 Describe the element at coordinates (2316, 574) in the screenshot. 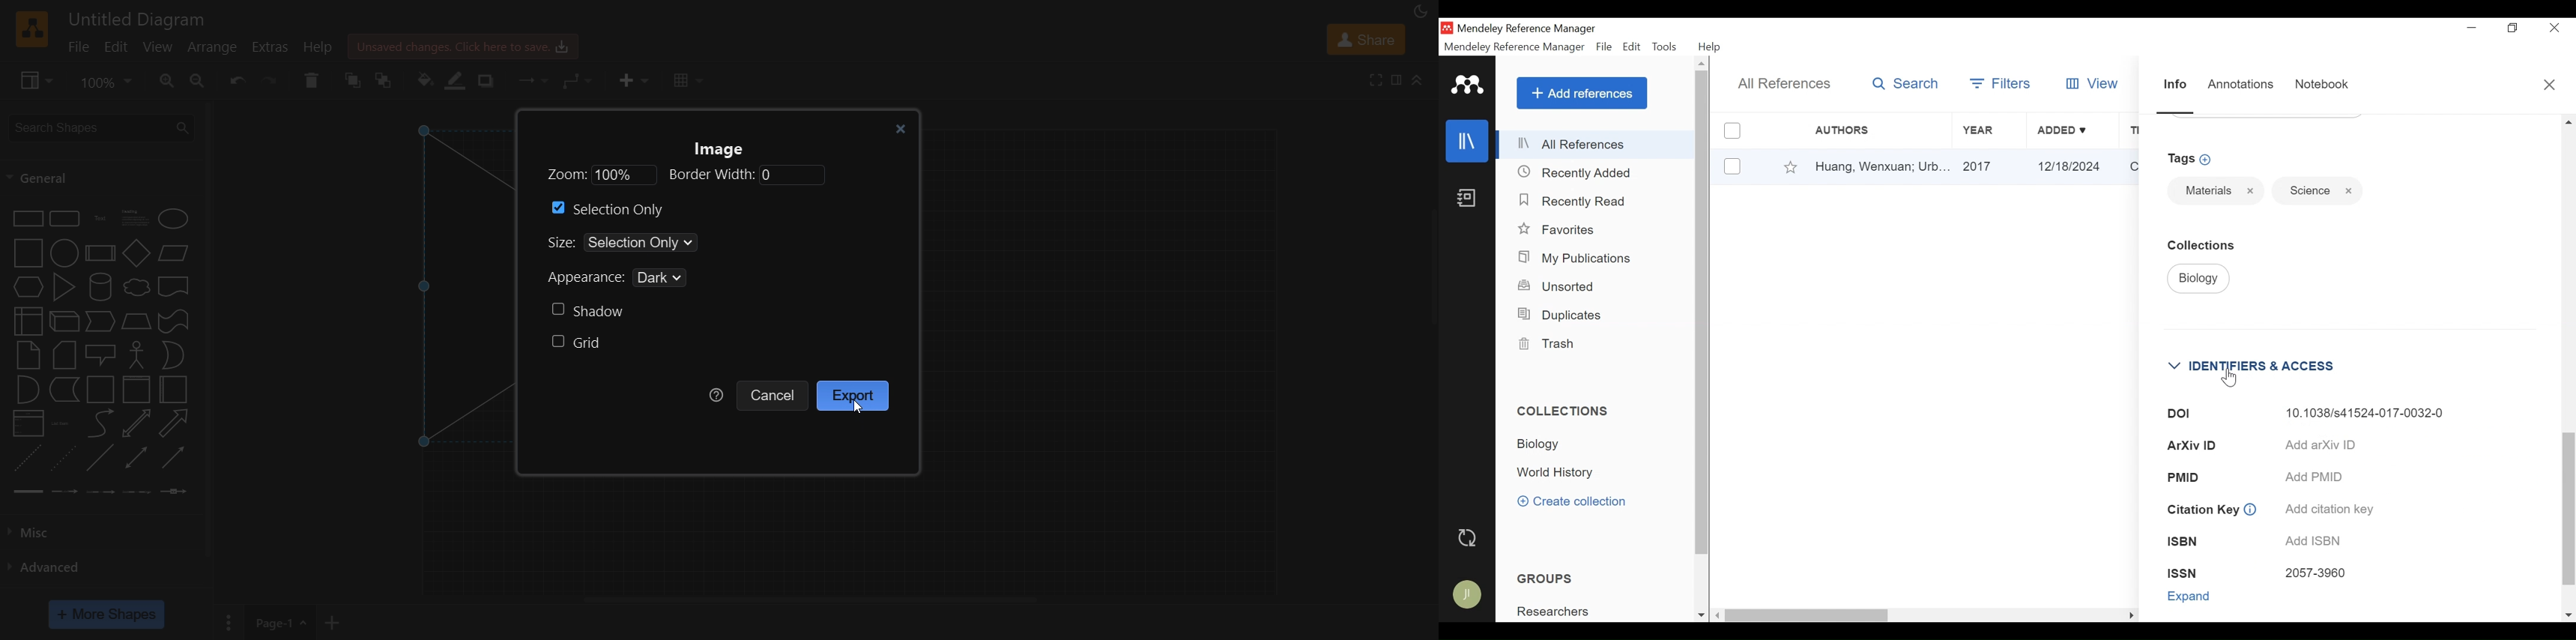

I see `2057-3960` at that location.